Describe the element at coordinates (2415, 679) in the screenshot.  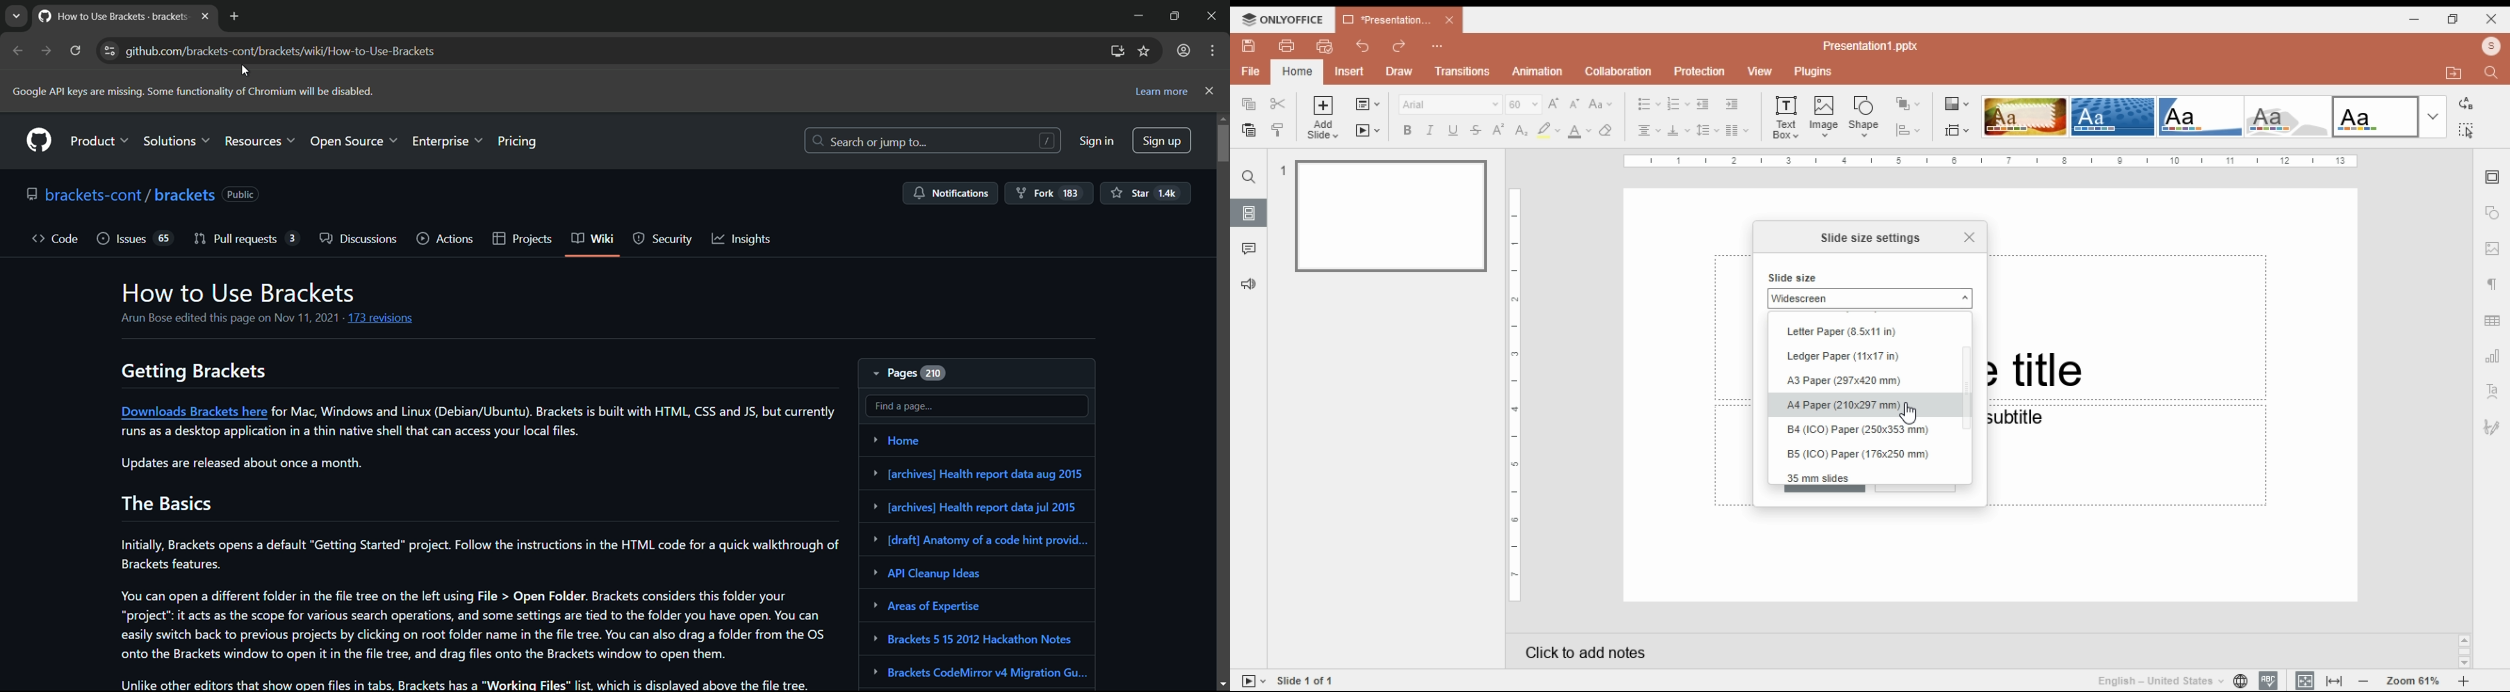
I see `Zoom 61%` at that location.